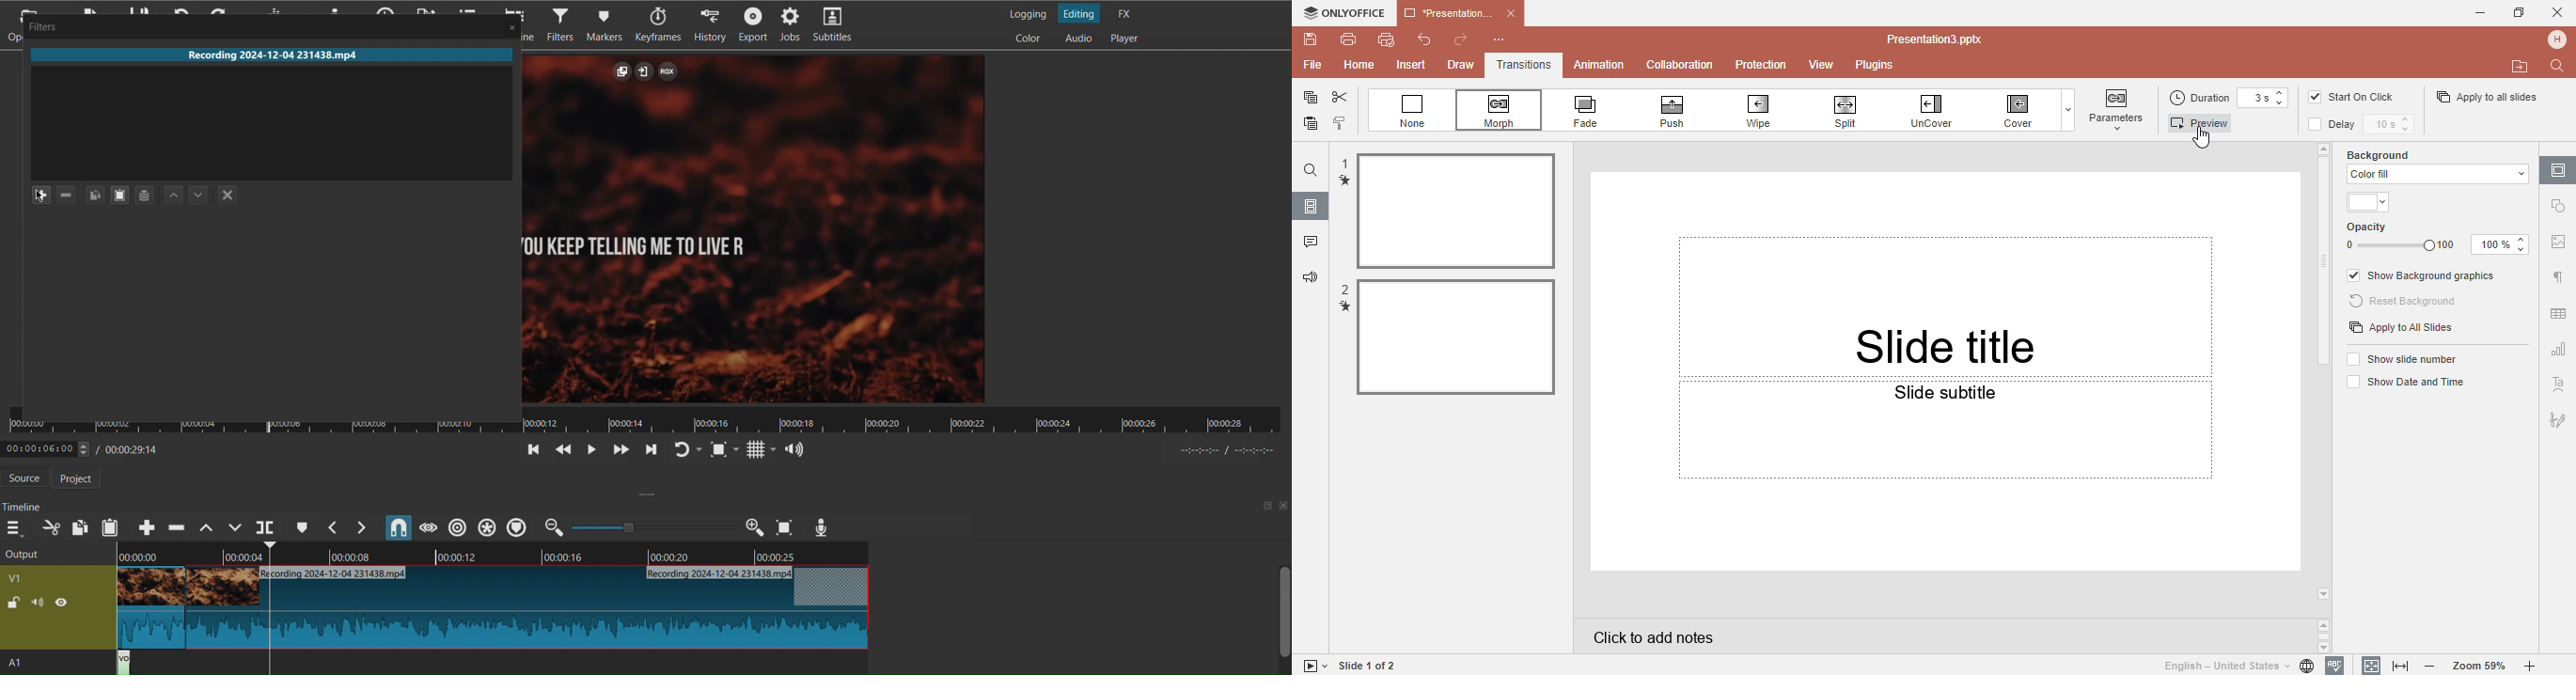  Describe the element at coordinates (1524, 66) in the screenshot. I see `Transitions` at that location.